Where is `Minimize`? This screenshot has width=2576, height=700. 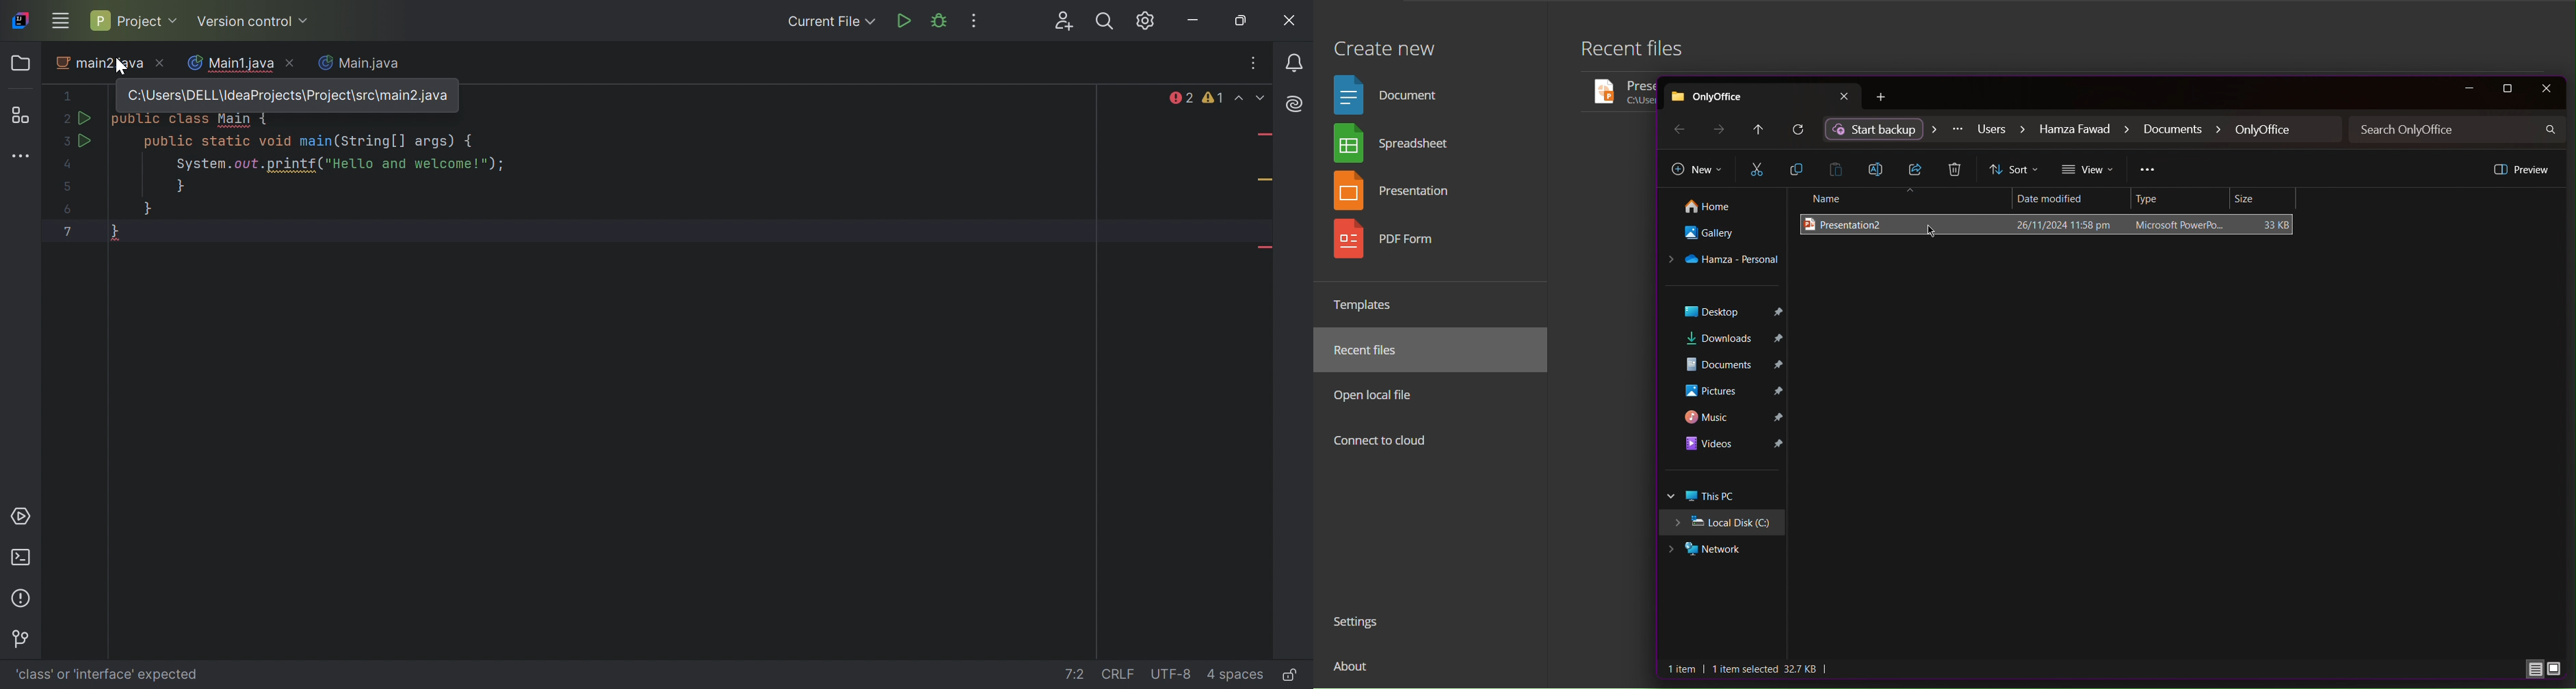 Minimize is located at coordinates (1196, 21).